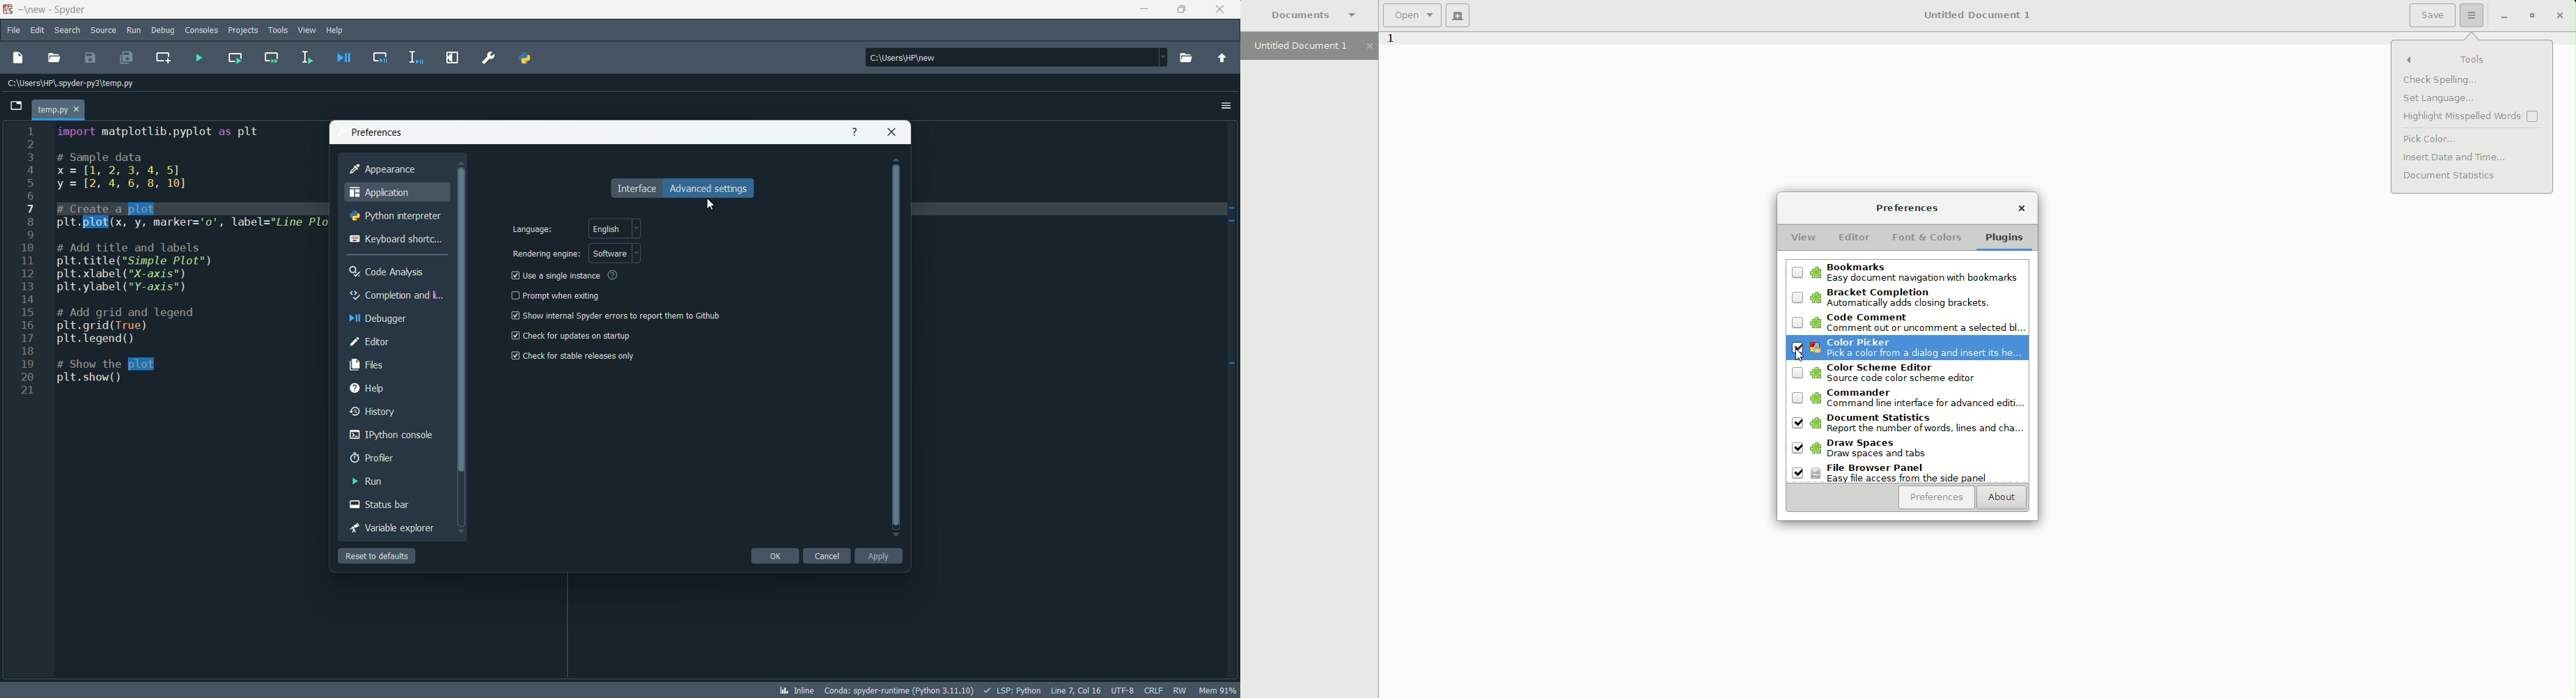 This screenshot has height=700, width=2576. Describe the element at coordinates (394, 238) in the screenshot. I see `keyboard shortcut` at that location.